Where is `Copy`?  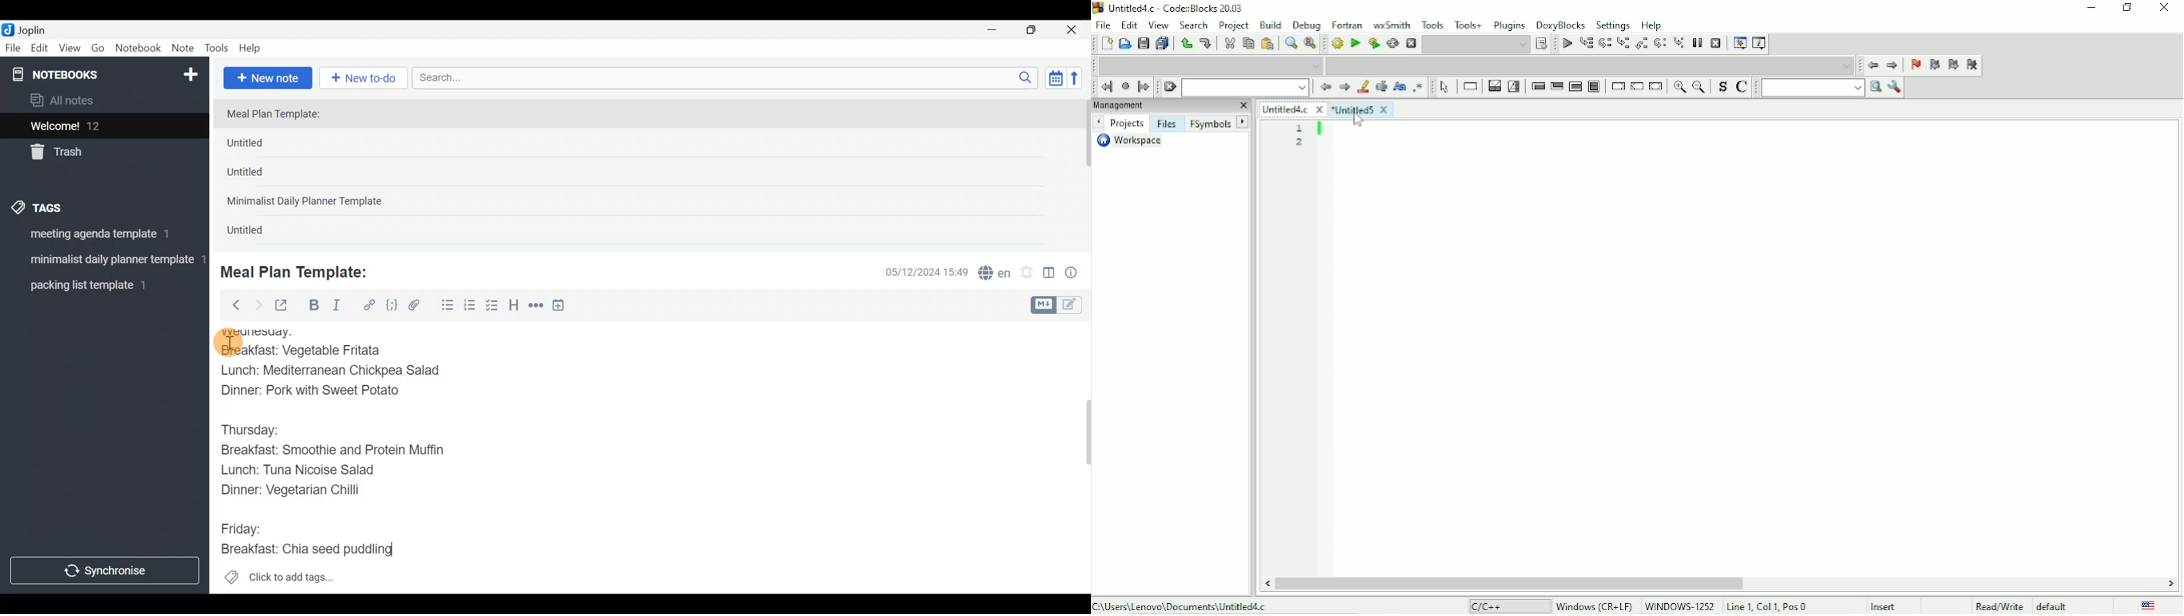
Copy is located at coordinates (1248, 44).